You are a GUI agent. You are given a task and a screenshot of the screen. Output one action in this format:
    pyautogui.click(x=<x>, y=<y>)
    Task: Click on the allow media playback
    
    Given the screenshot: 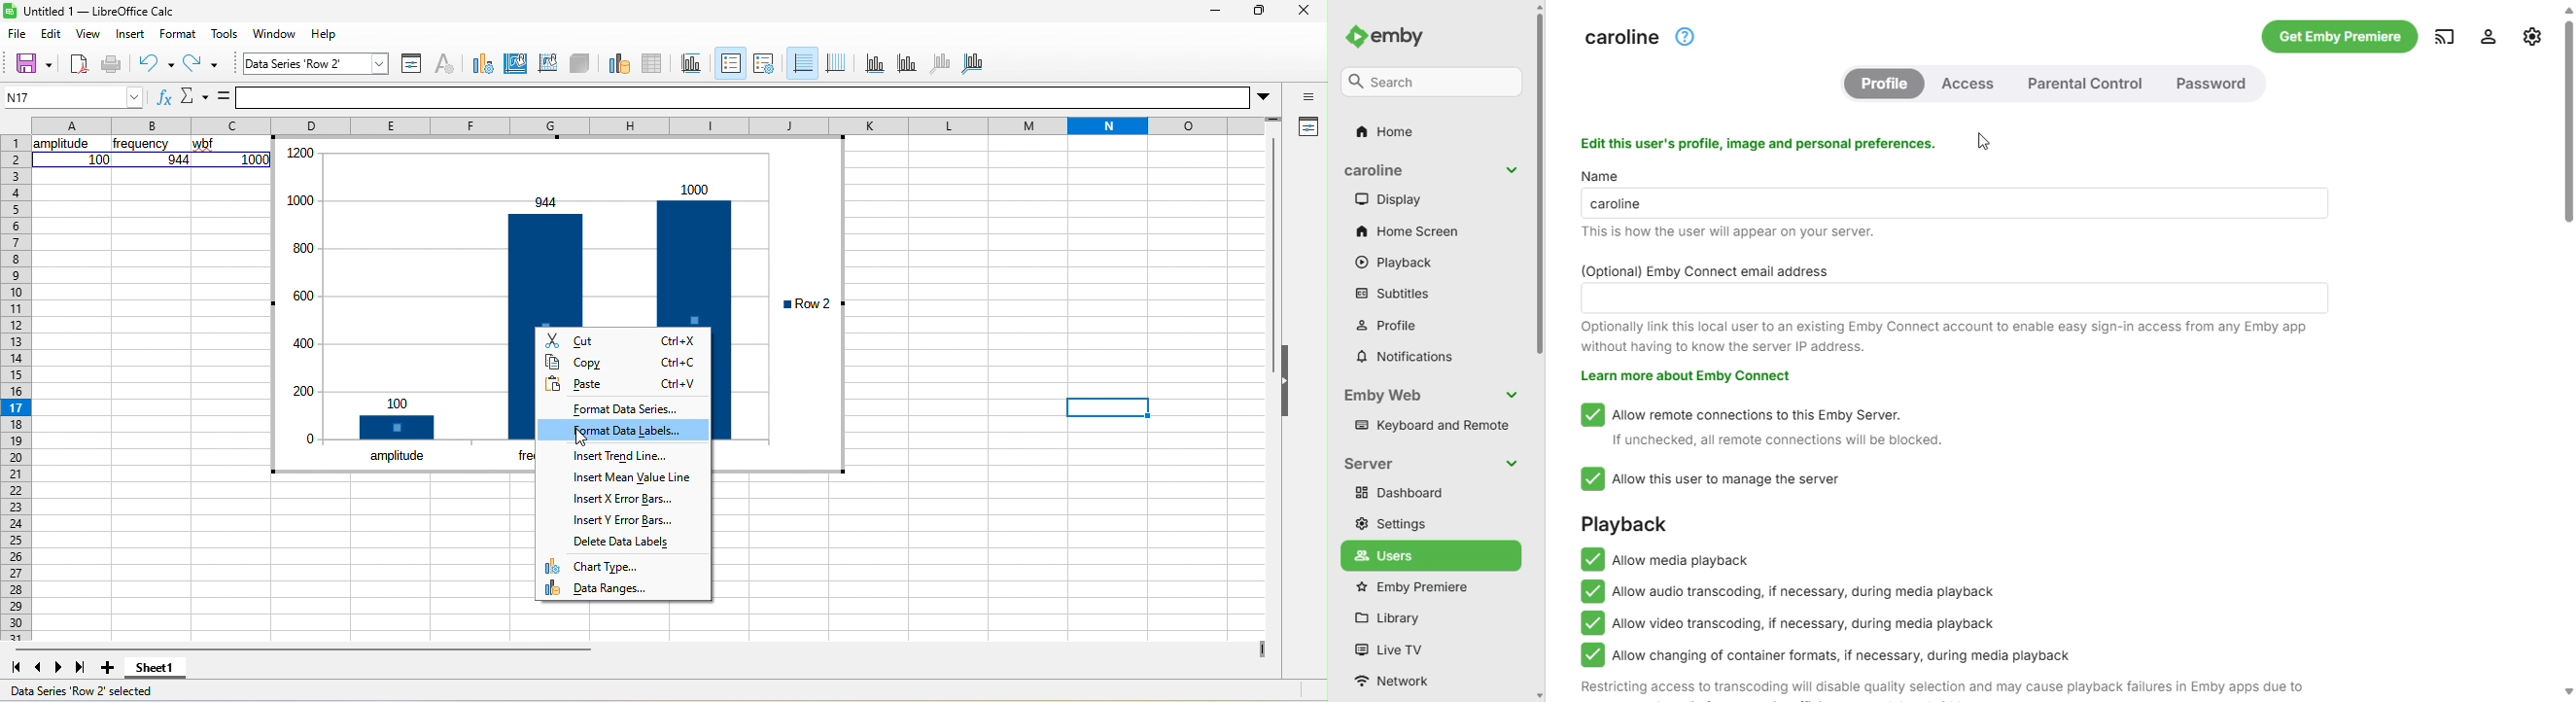 What is the action you would take?
    pyautogui.click(x=1664, y=559)
    